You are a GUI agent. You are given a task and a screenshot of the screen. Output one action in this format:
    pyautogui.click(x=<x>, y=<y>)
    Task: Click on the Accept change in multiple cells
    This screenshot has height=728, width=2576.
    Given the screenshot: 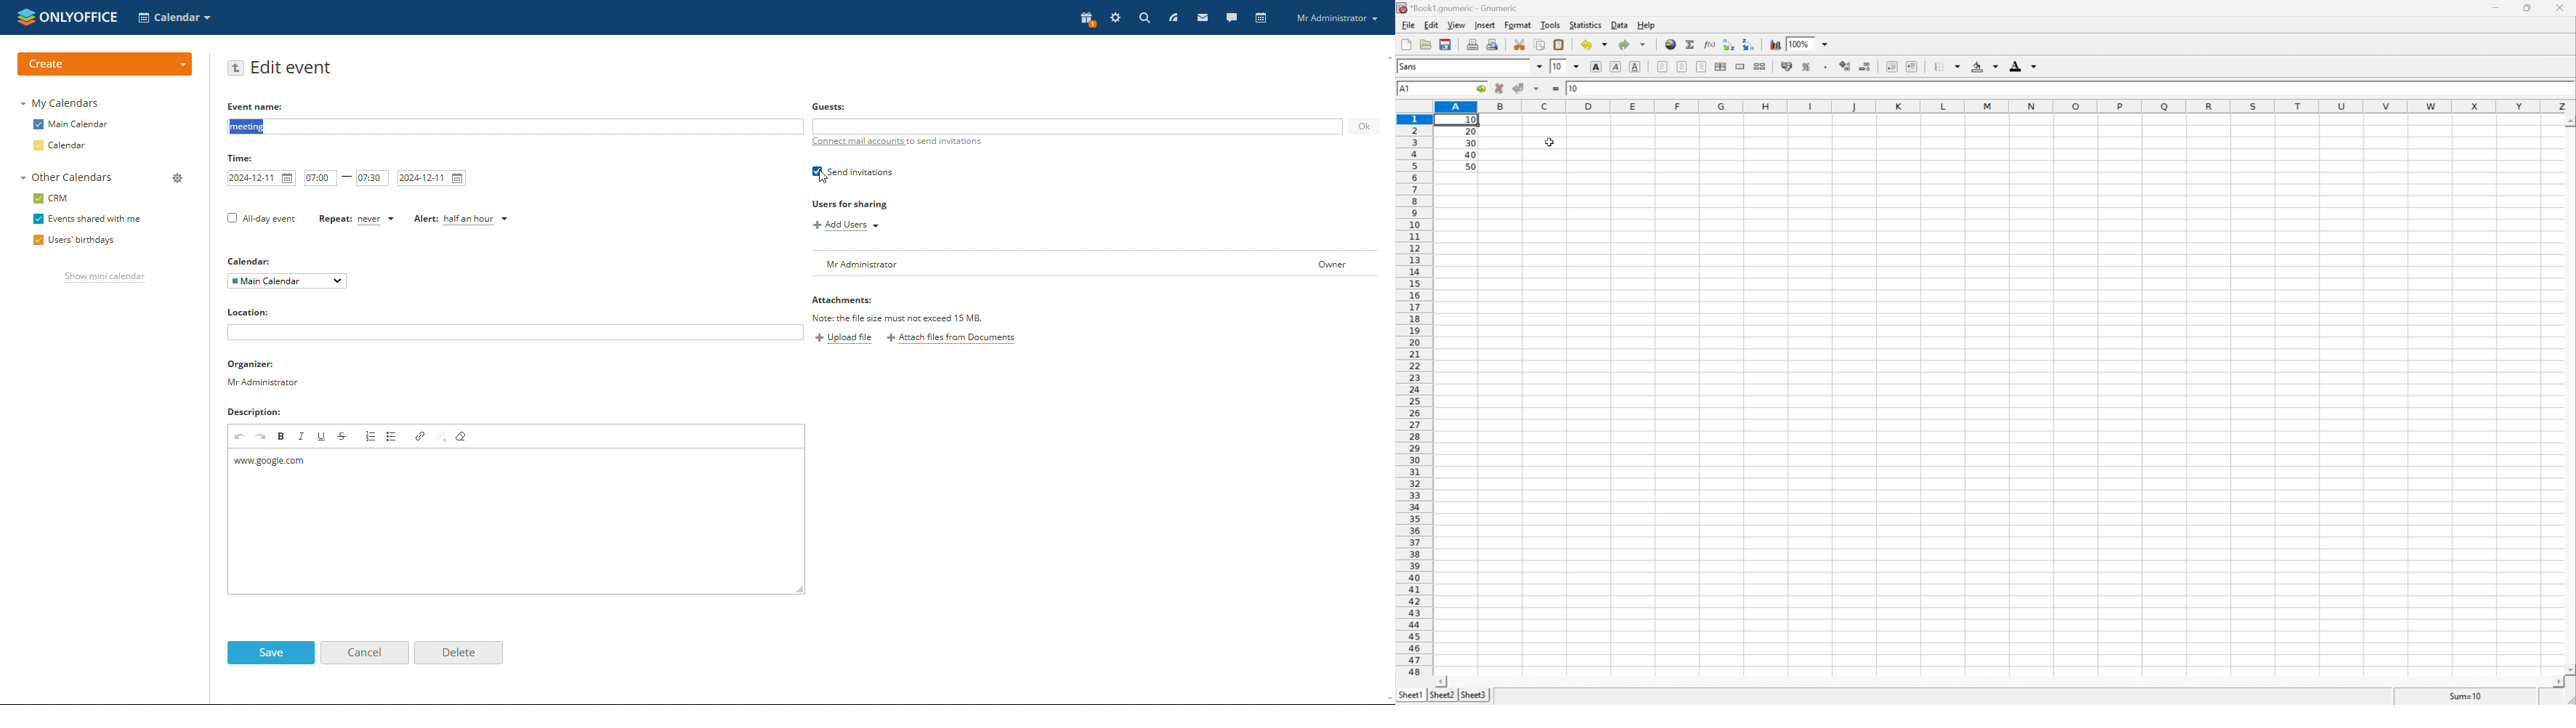 What is the action you would take?
    pyautogui.click(x=1536, y=89)
    